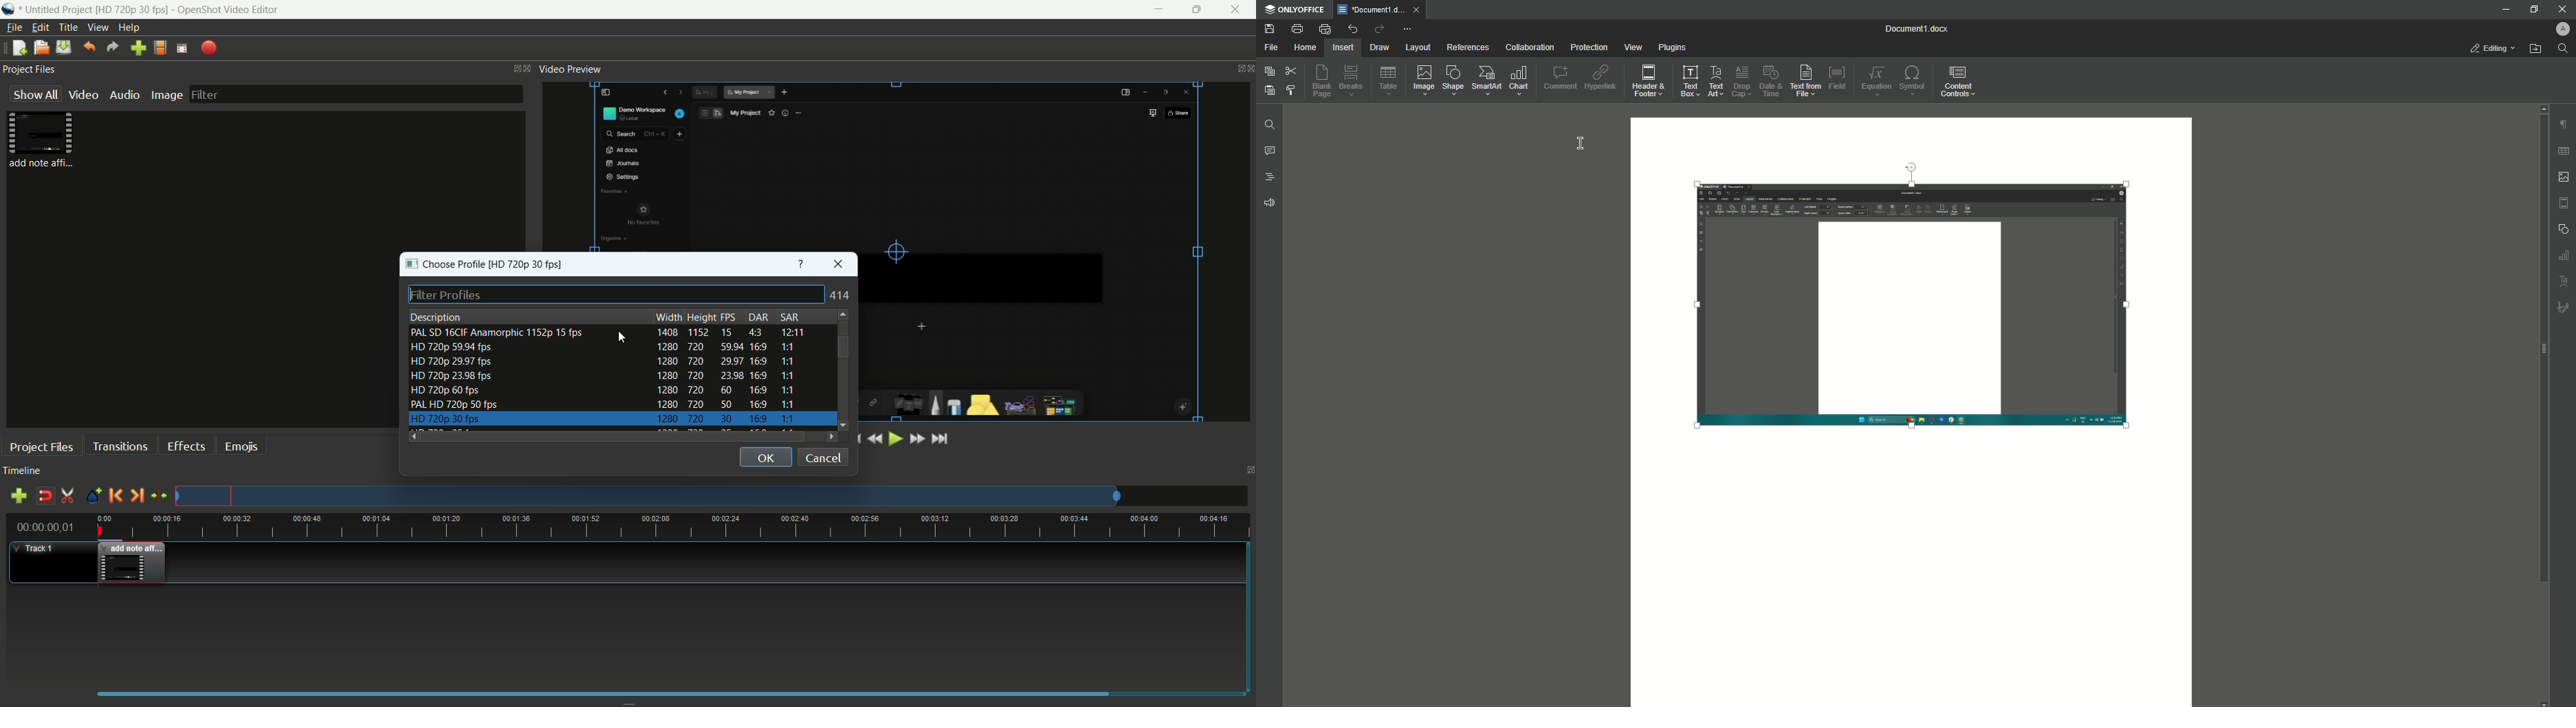 Image resolution: width=2576 pixels, height=728 pixels. What do you see at coordinates (1378, 28) in the screenshot?
I see `Redo` at bounding box center [1378, 28].